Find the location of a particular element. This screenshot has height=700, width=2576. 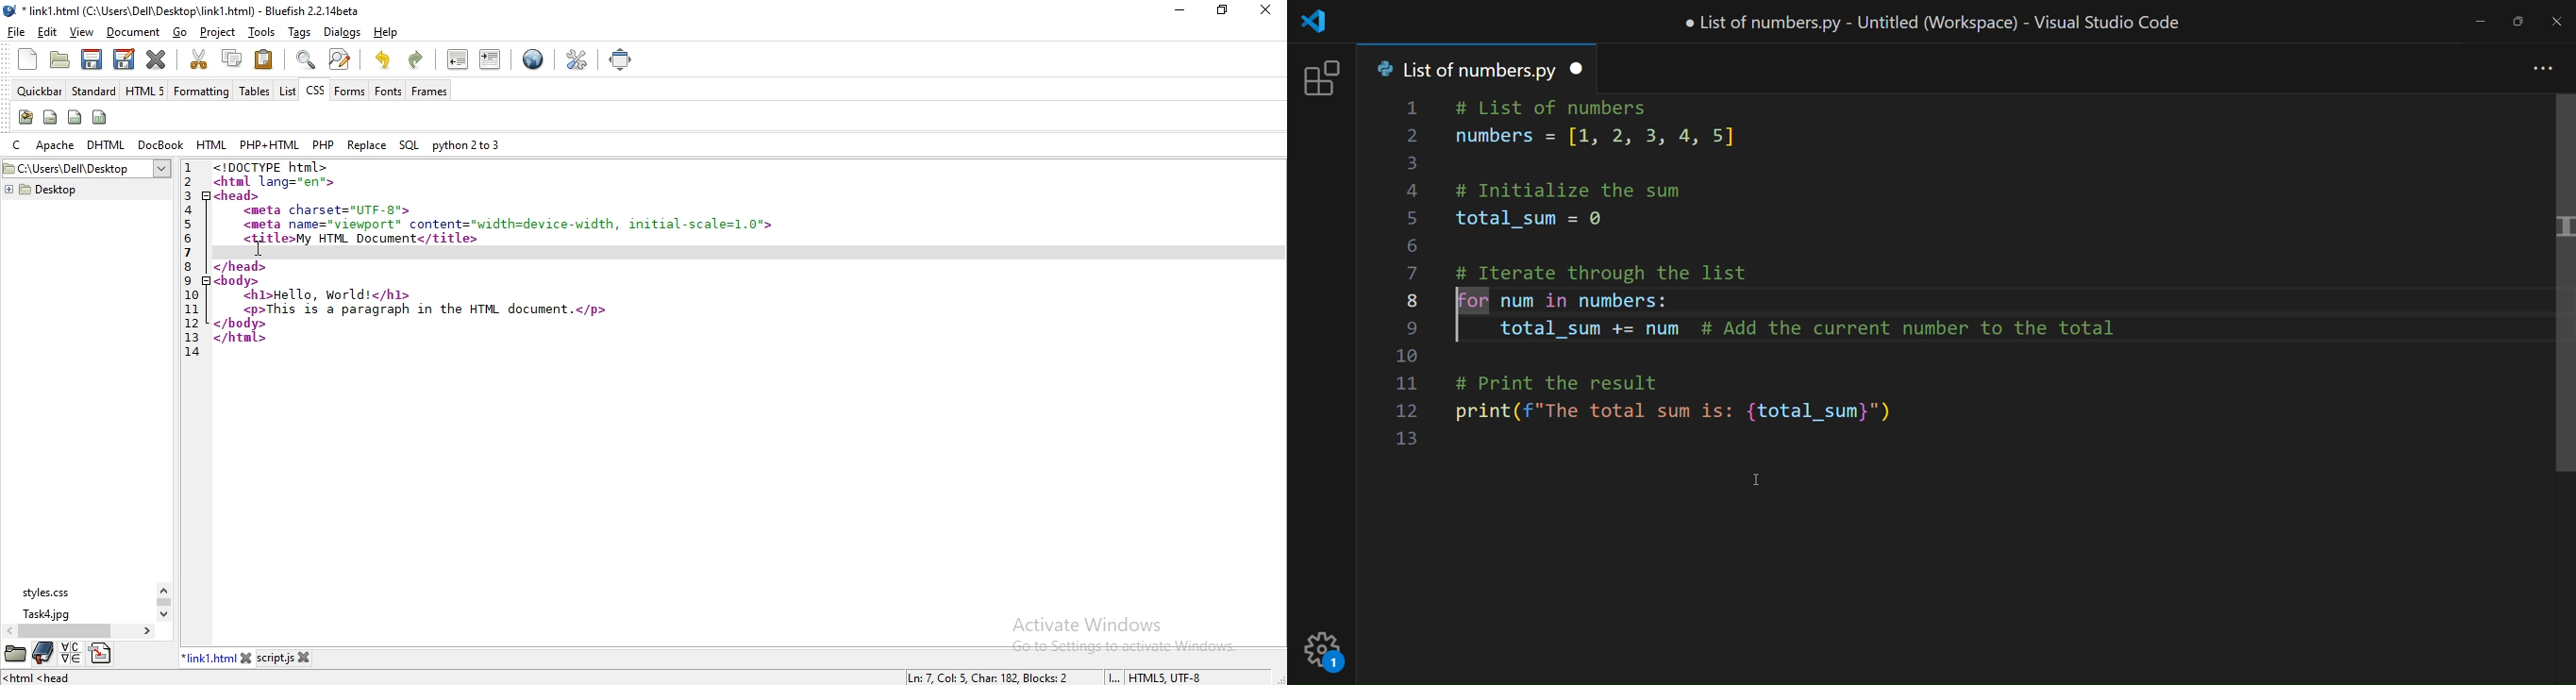

tags is located at coordinates (299, 32).